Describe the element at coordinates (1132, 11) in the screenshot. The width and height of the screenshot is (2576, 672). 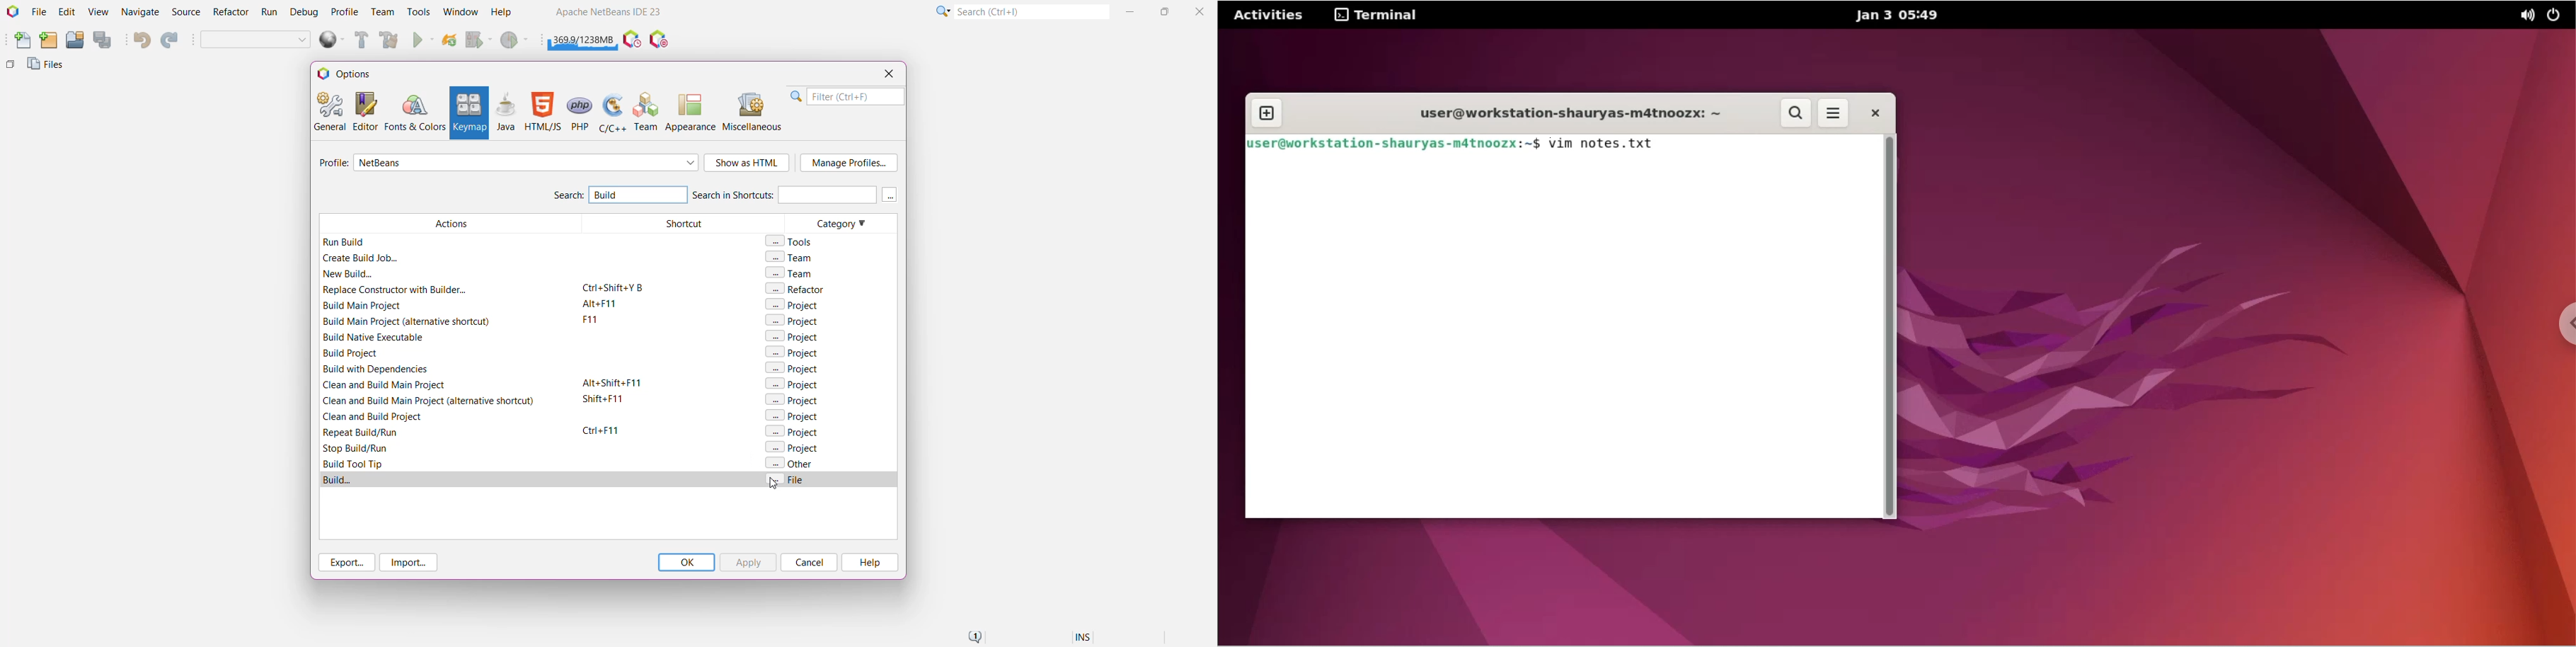
I see `Minimize` at that location.